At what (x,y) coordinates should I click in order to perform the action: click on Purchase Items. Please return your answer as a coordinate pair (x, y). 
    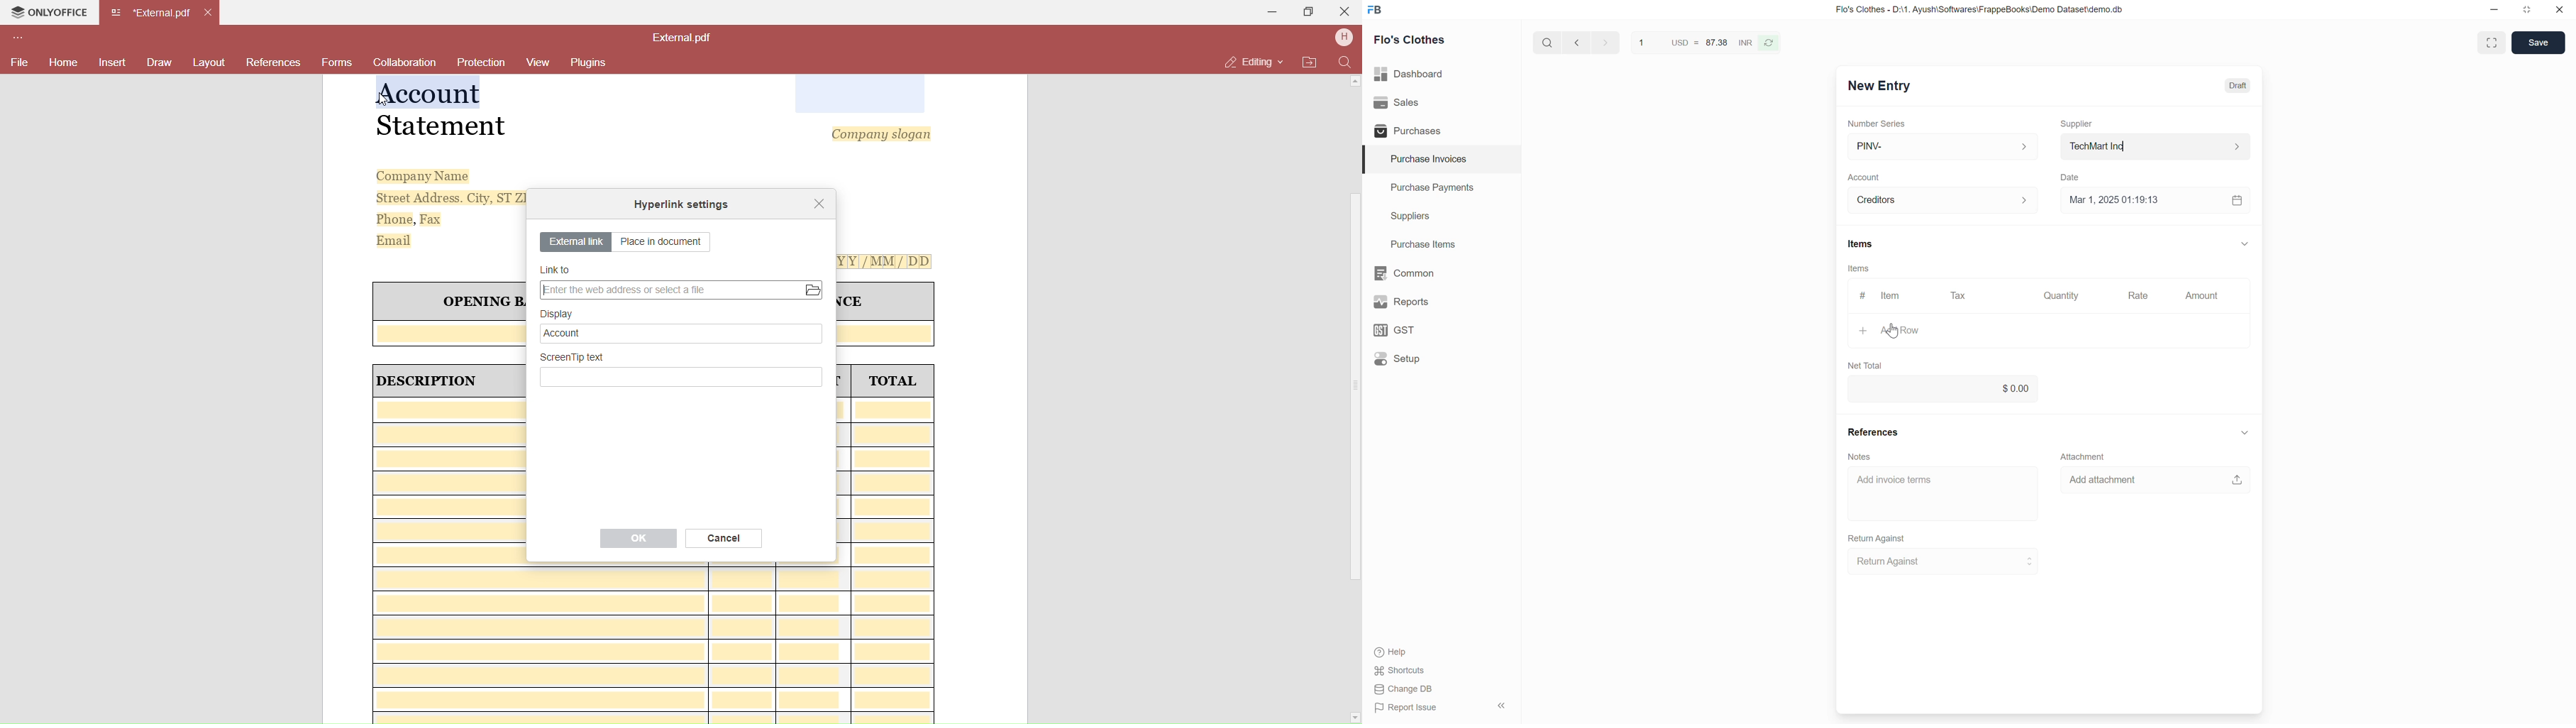
    Looking at the image, I should click on (1418, 242).